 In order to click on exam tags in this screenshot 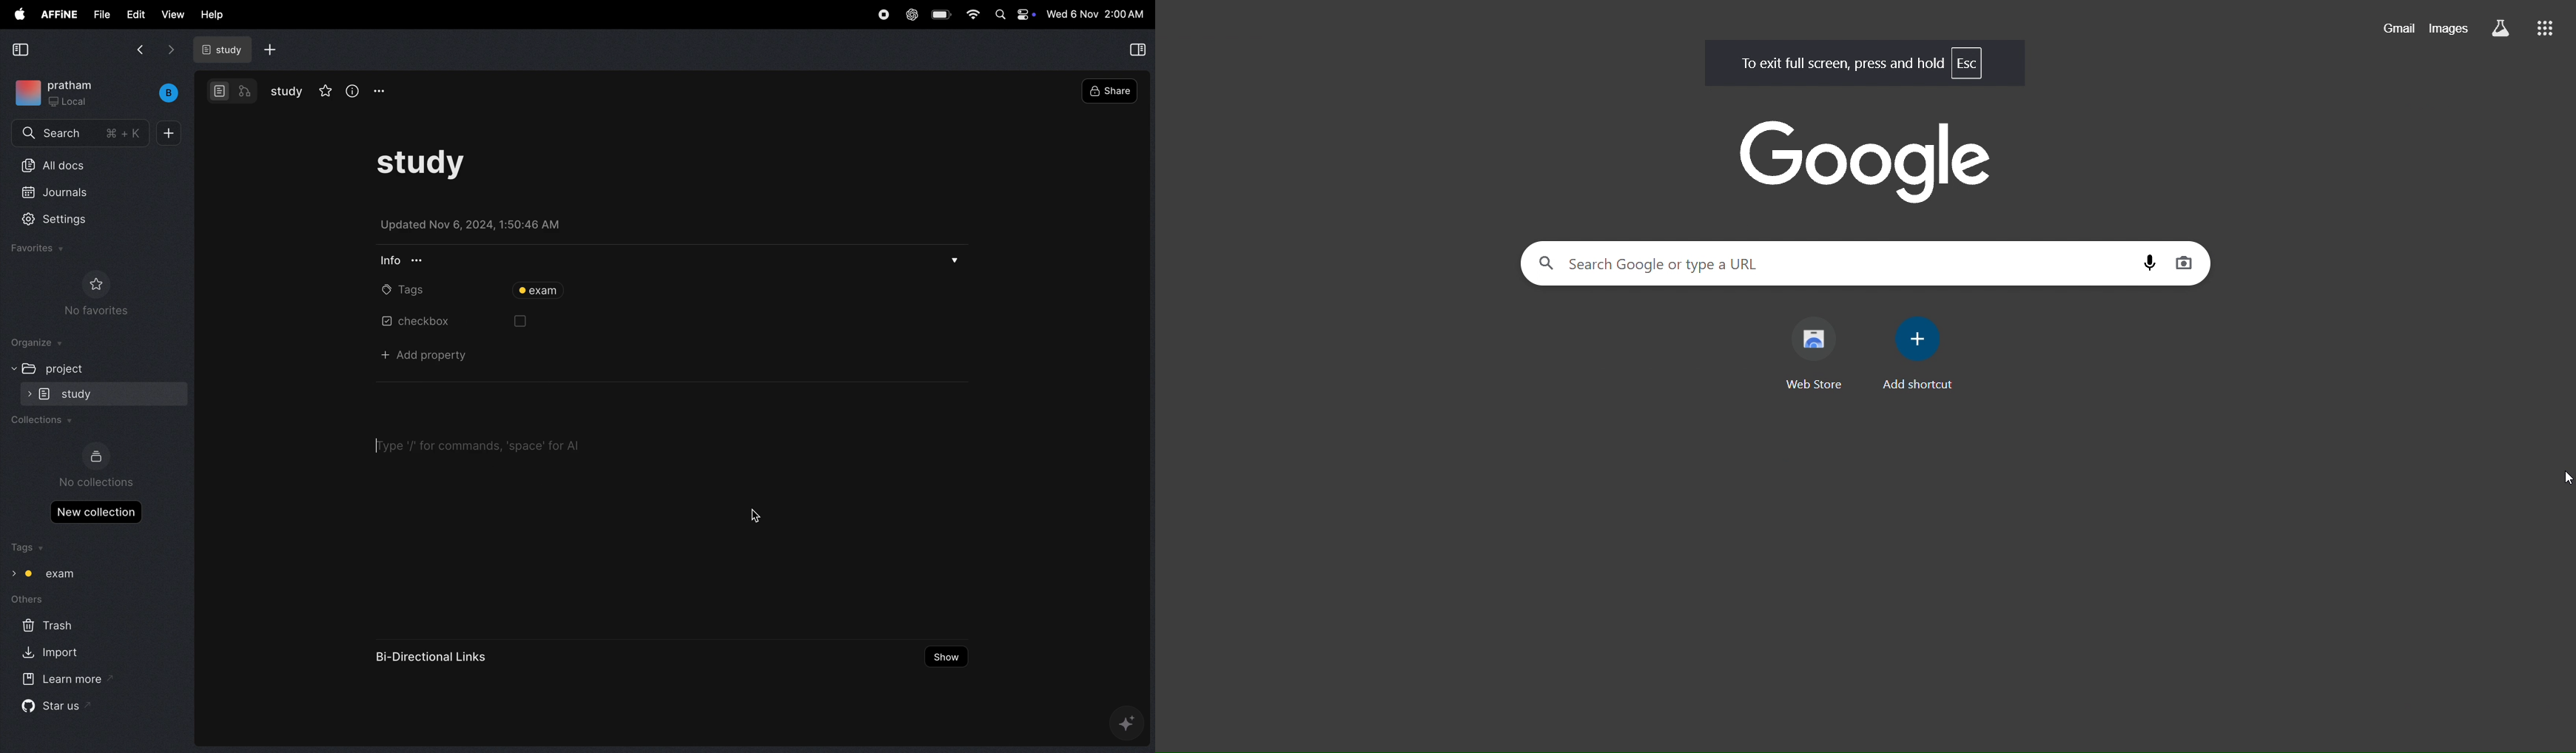, I will do `click(52, 575)`.